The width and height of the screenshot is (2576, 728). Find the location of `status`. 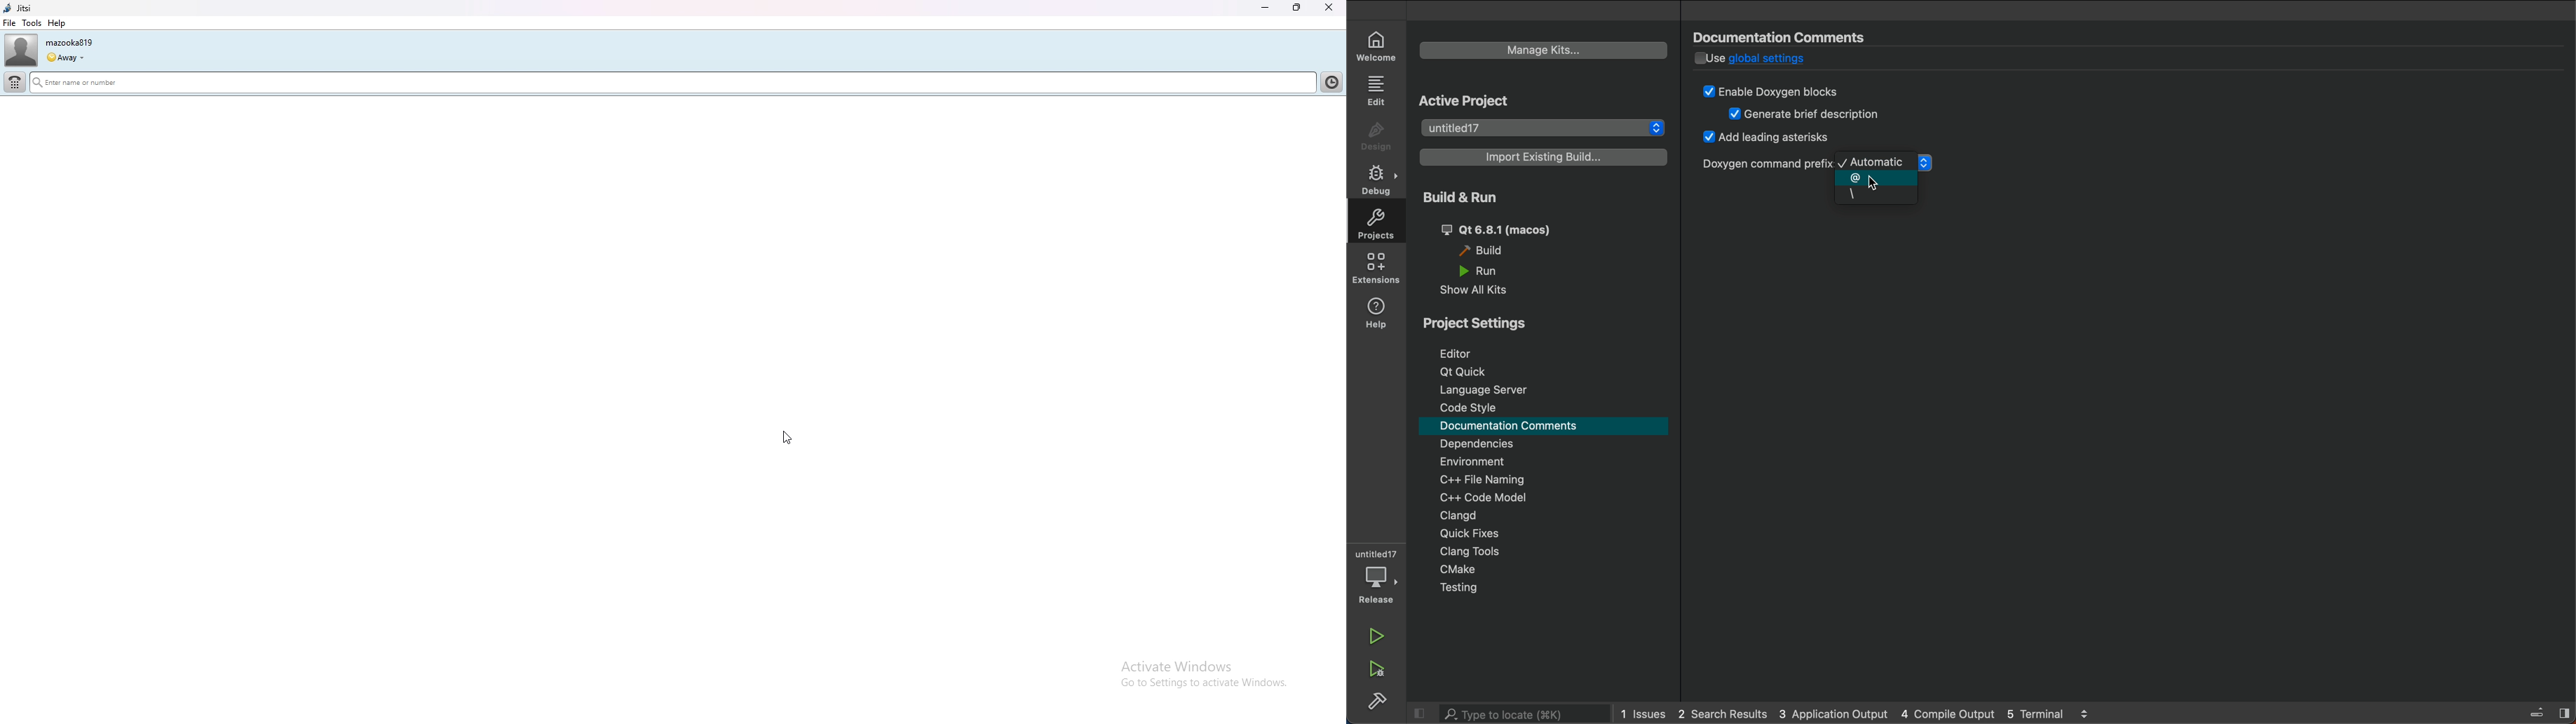

status is located at coordinates (65, 58).